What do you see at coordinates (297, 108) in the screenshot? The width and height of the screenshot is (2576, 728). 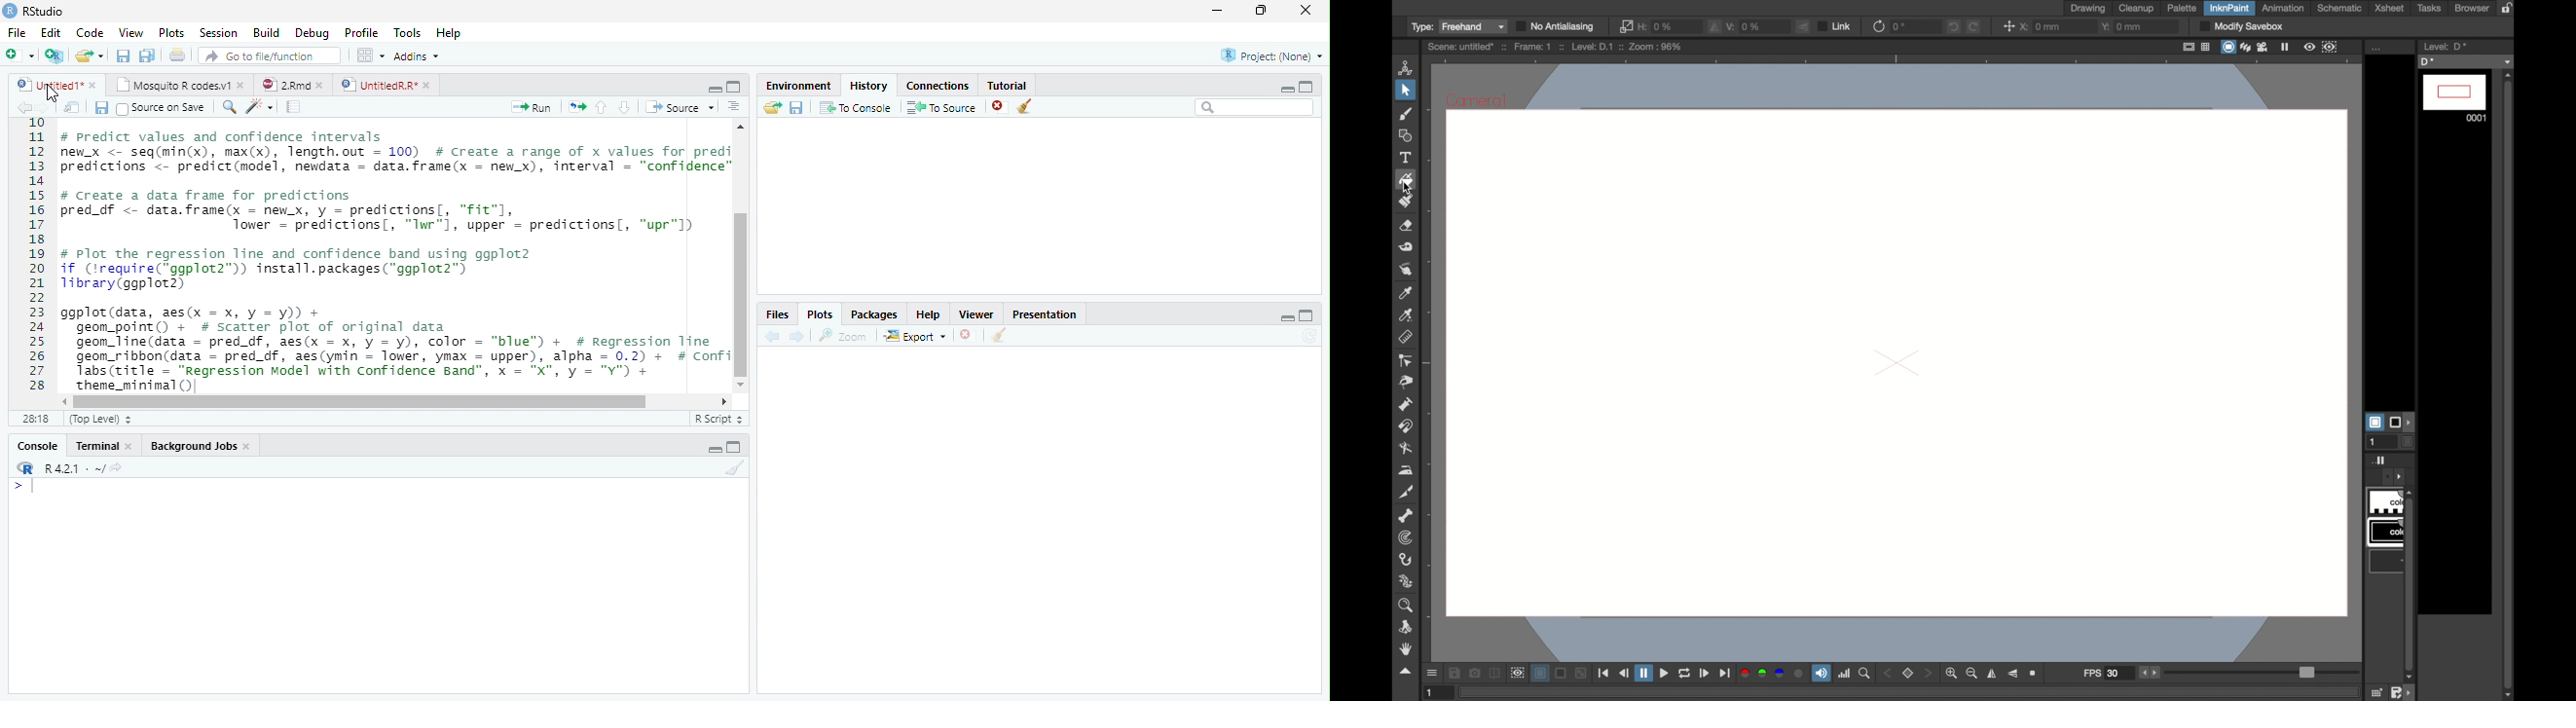 I see `Pages` at bounding box center [297, 108].